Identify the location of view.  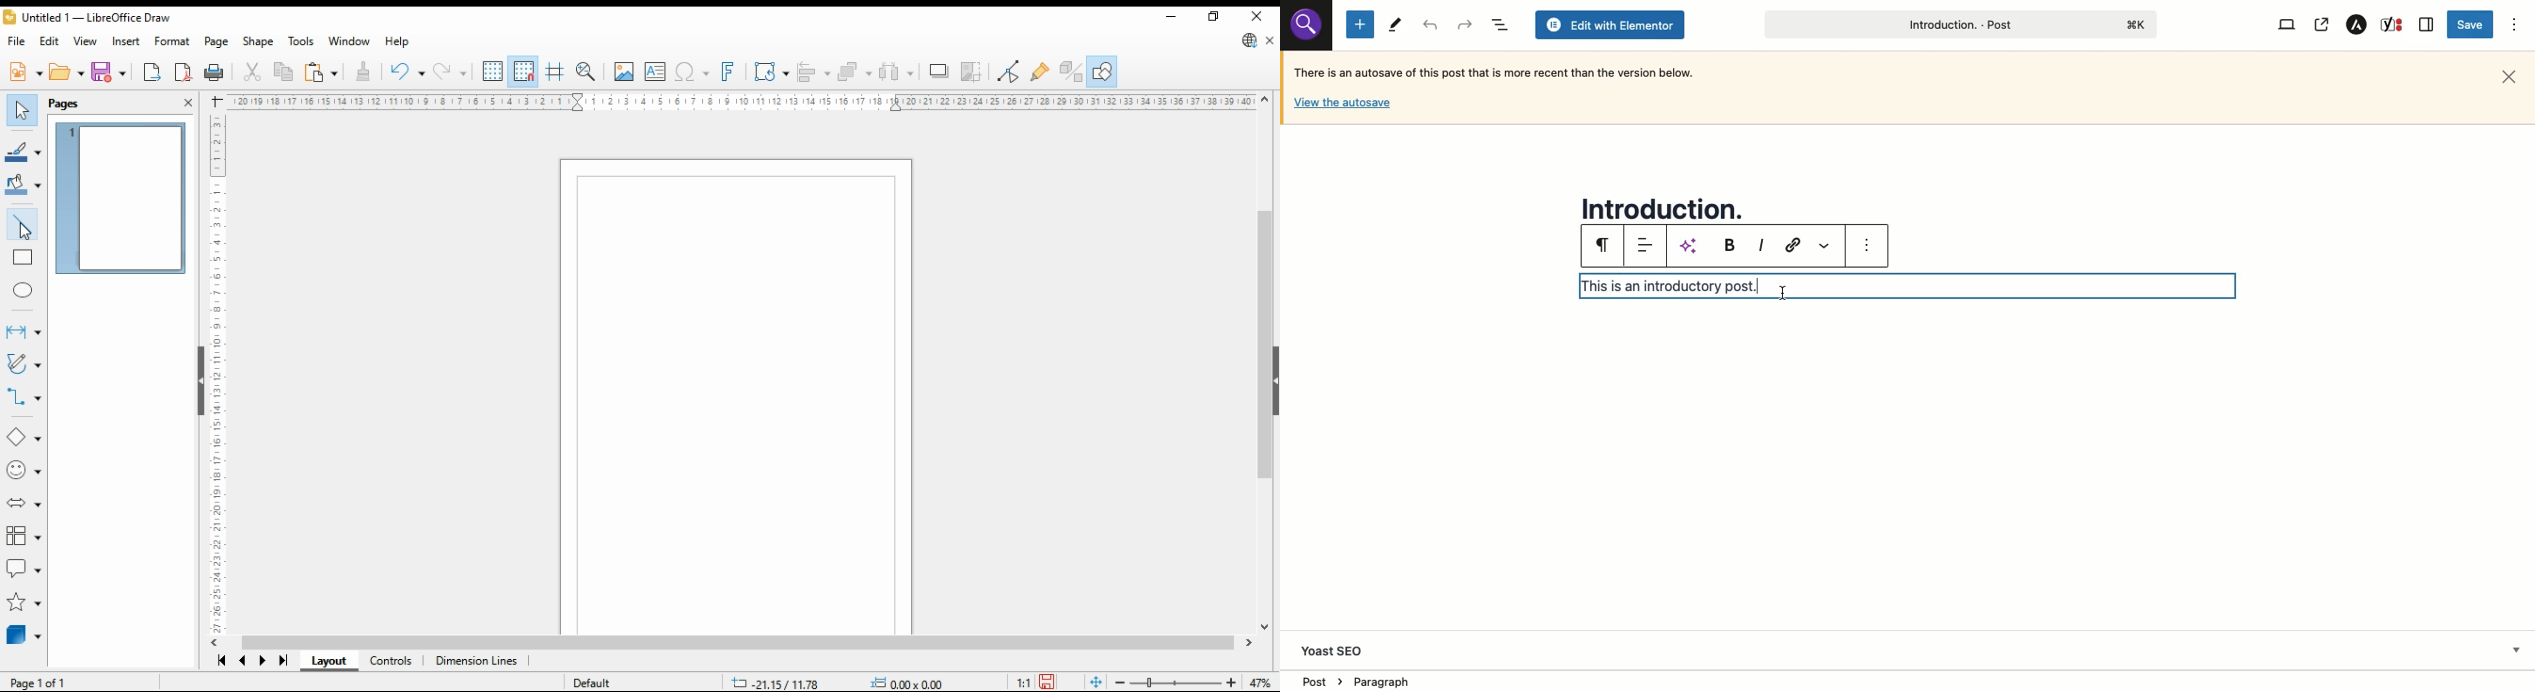
(86, 41).